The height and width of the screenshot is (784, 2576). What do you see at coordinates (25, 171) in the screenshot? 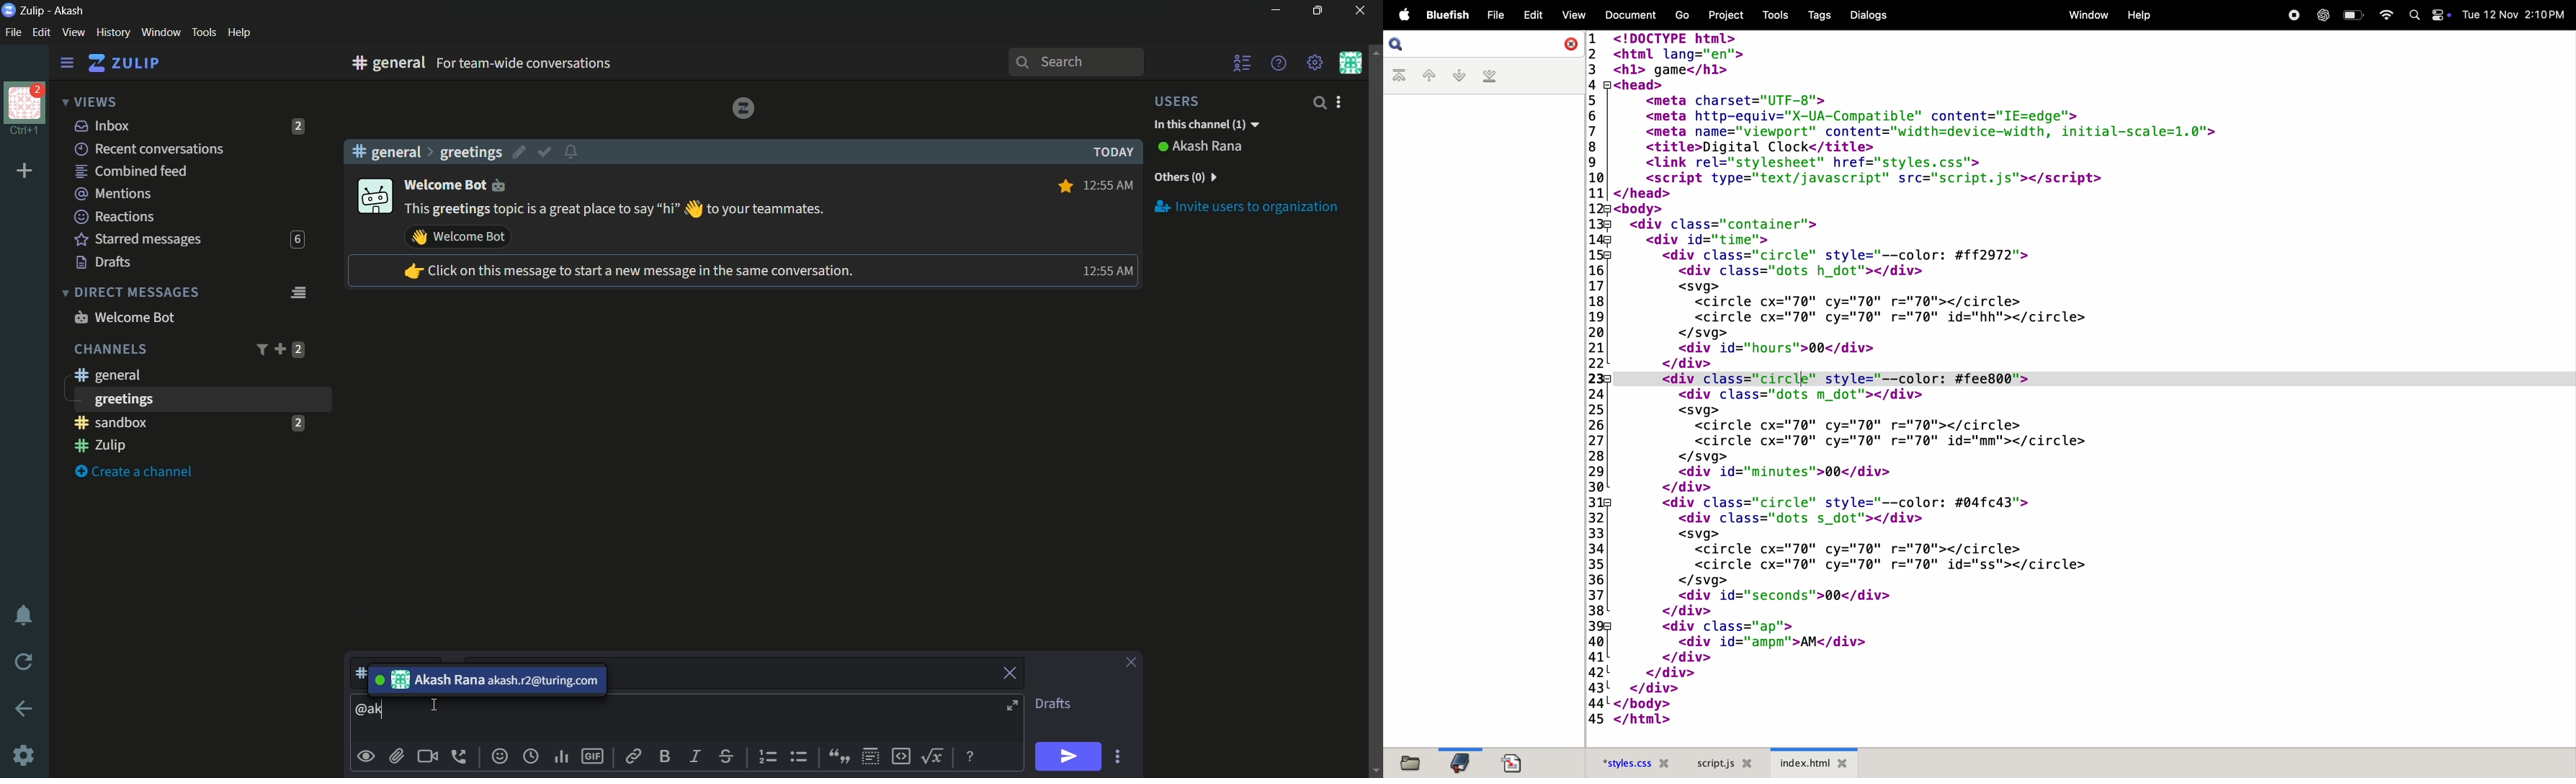
I see `add organization` at bounding box center [25, 171].